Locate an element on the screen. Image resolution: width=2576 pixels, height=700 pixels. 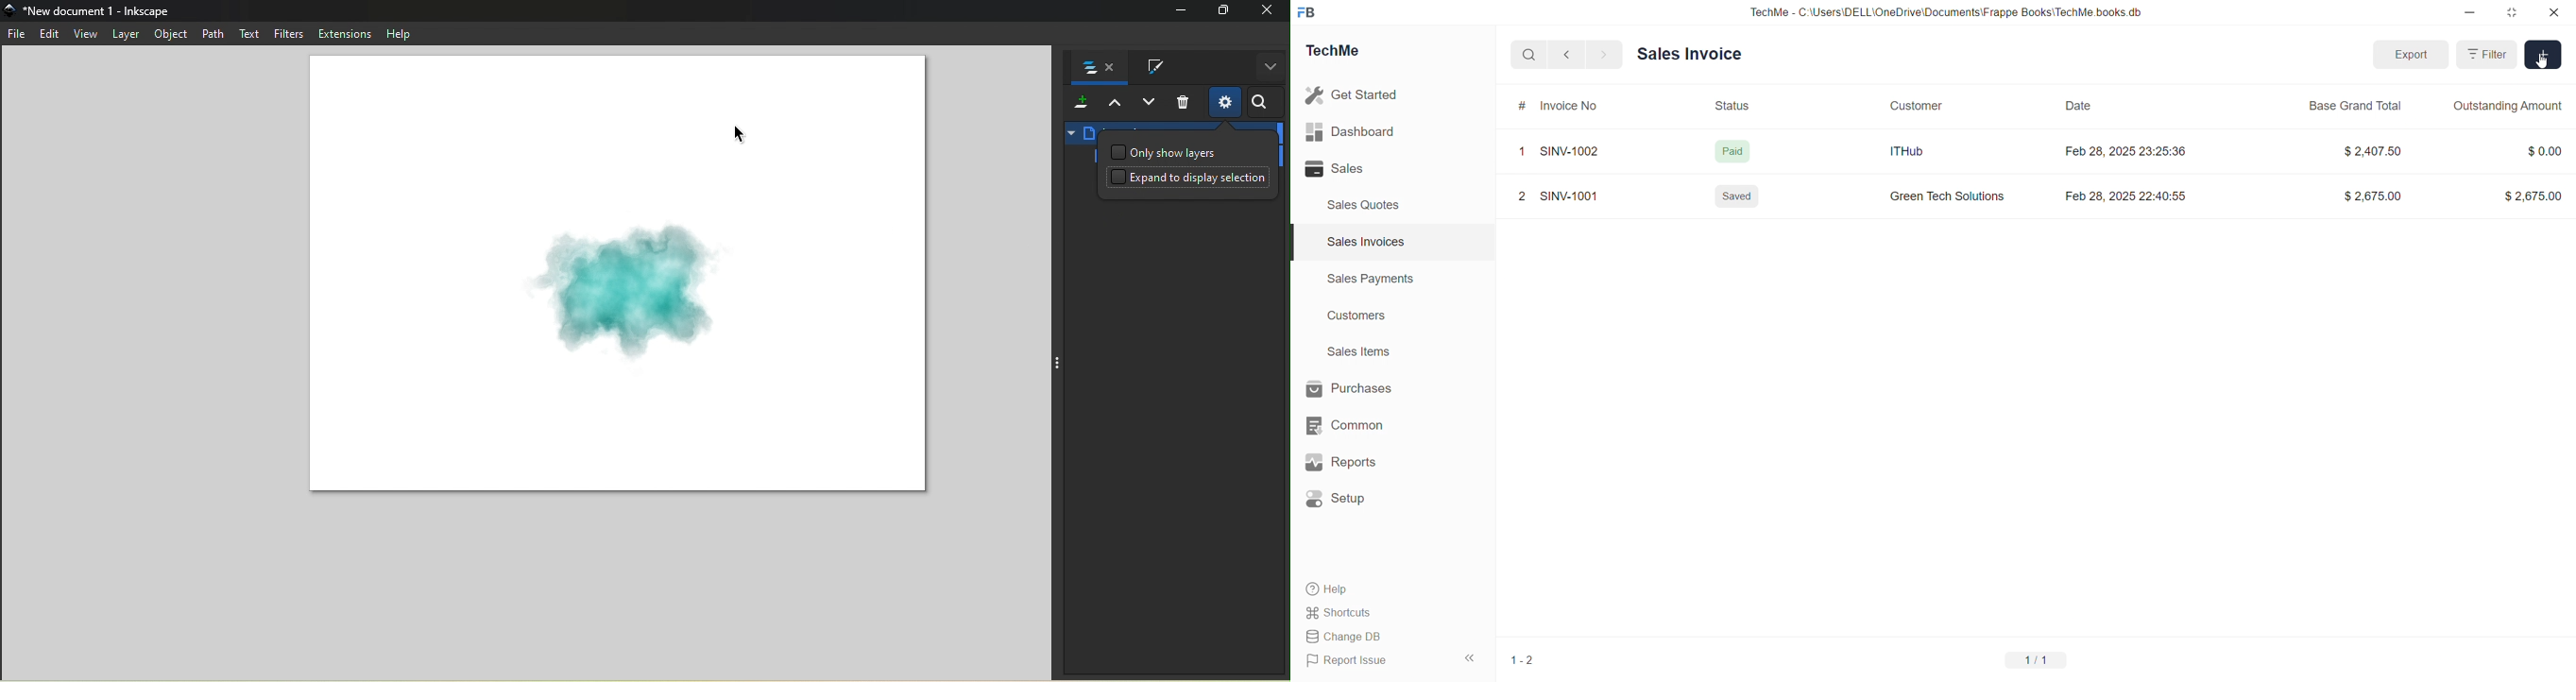
TechMe is located at coordinates (1344, 53).